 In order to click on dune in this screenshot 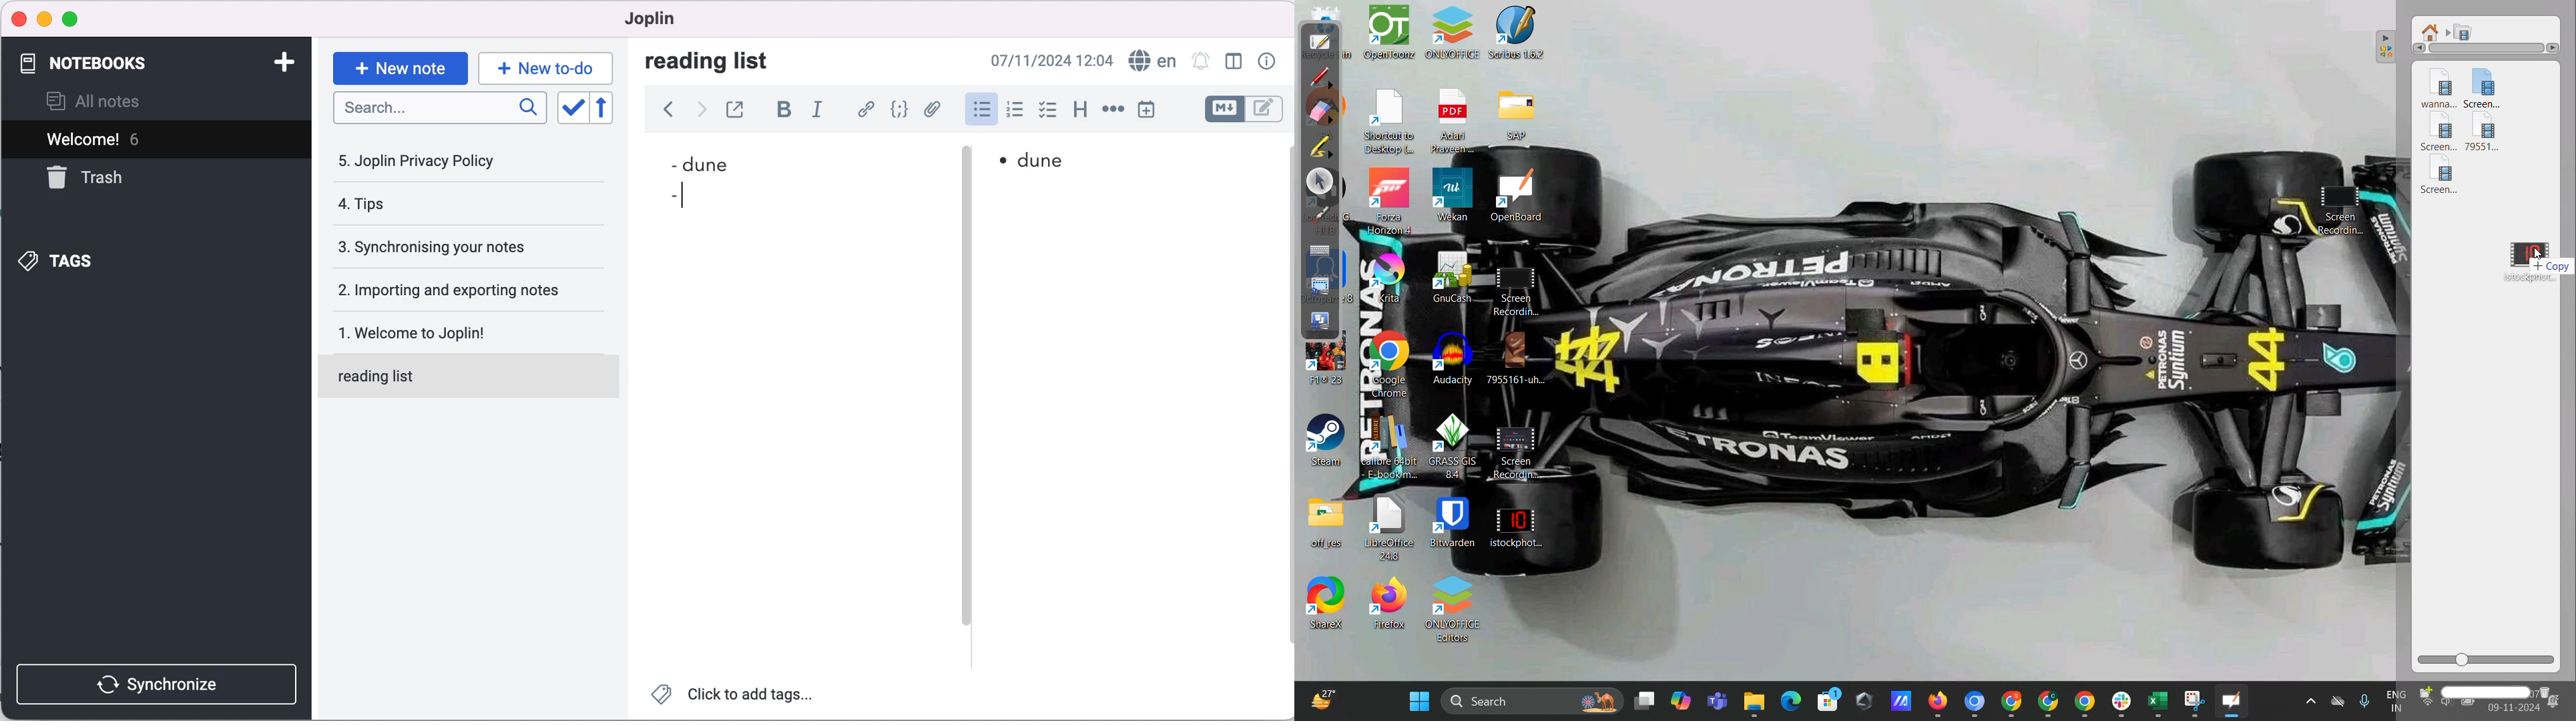, I will do `click(743, 162)`.